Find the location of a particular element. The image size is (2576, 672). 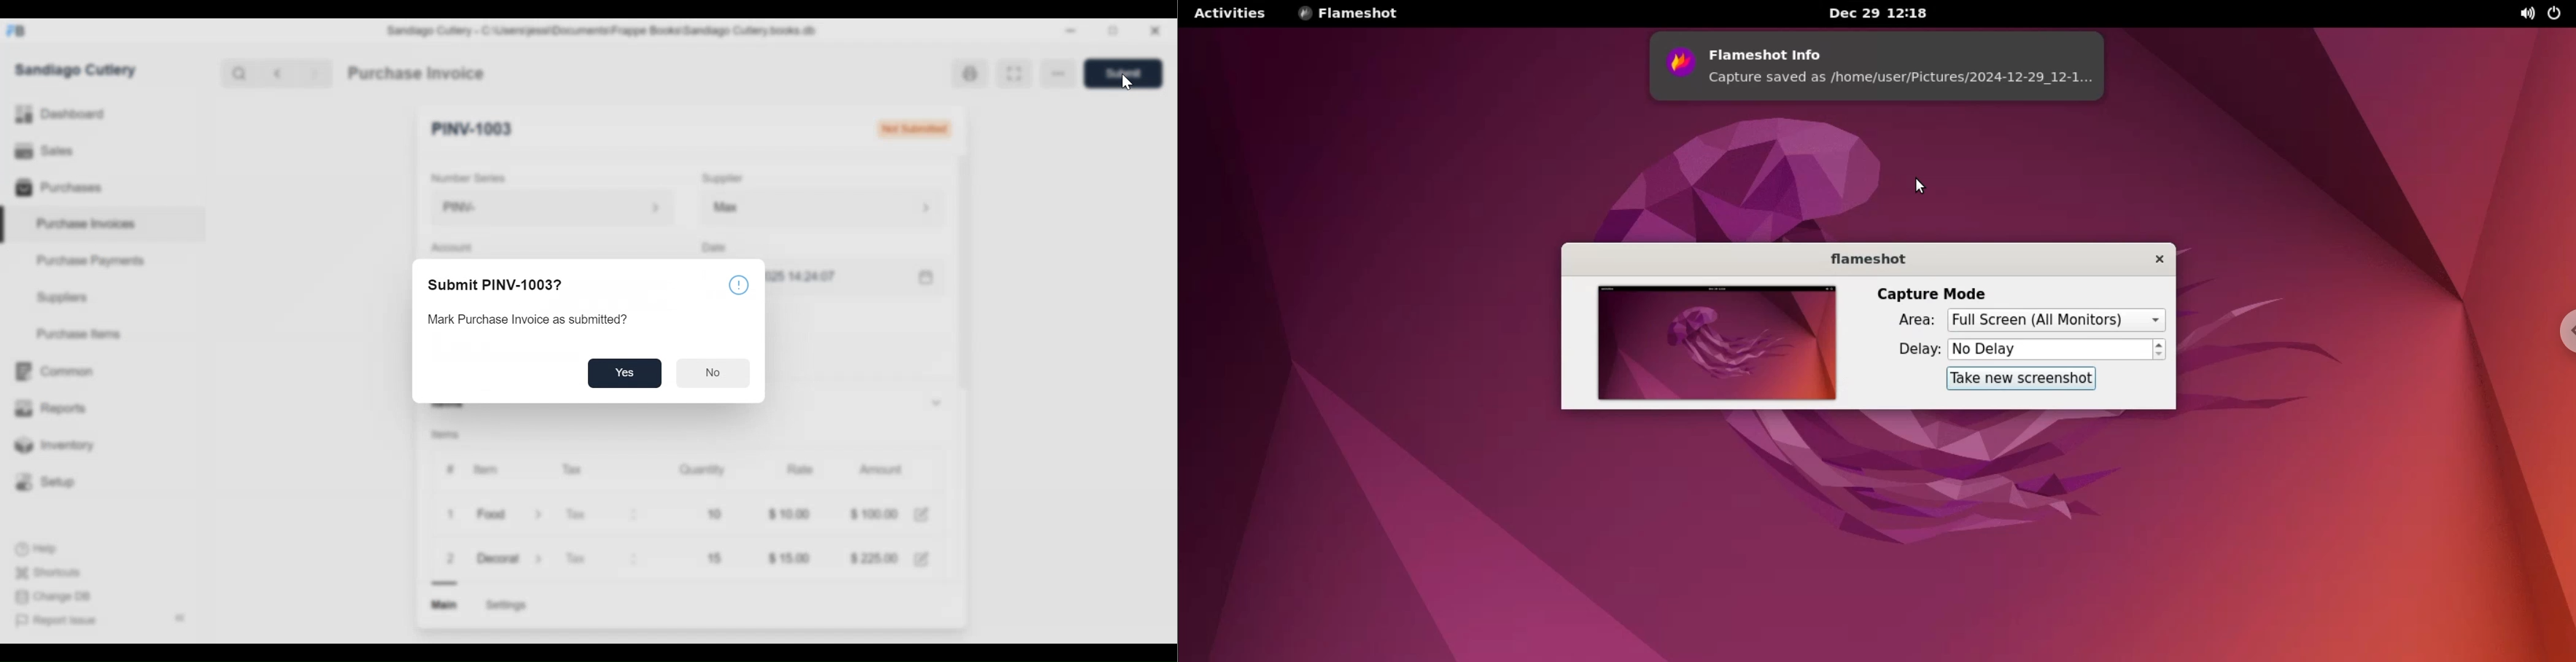

Yes is located at coordinates (625, 374).